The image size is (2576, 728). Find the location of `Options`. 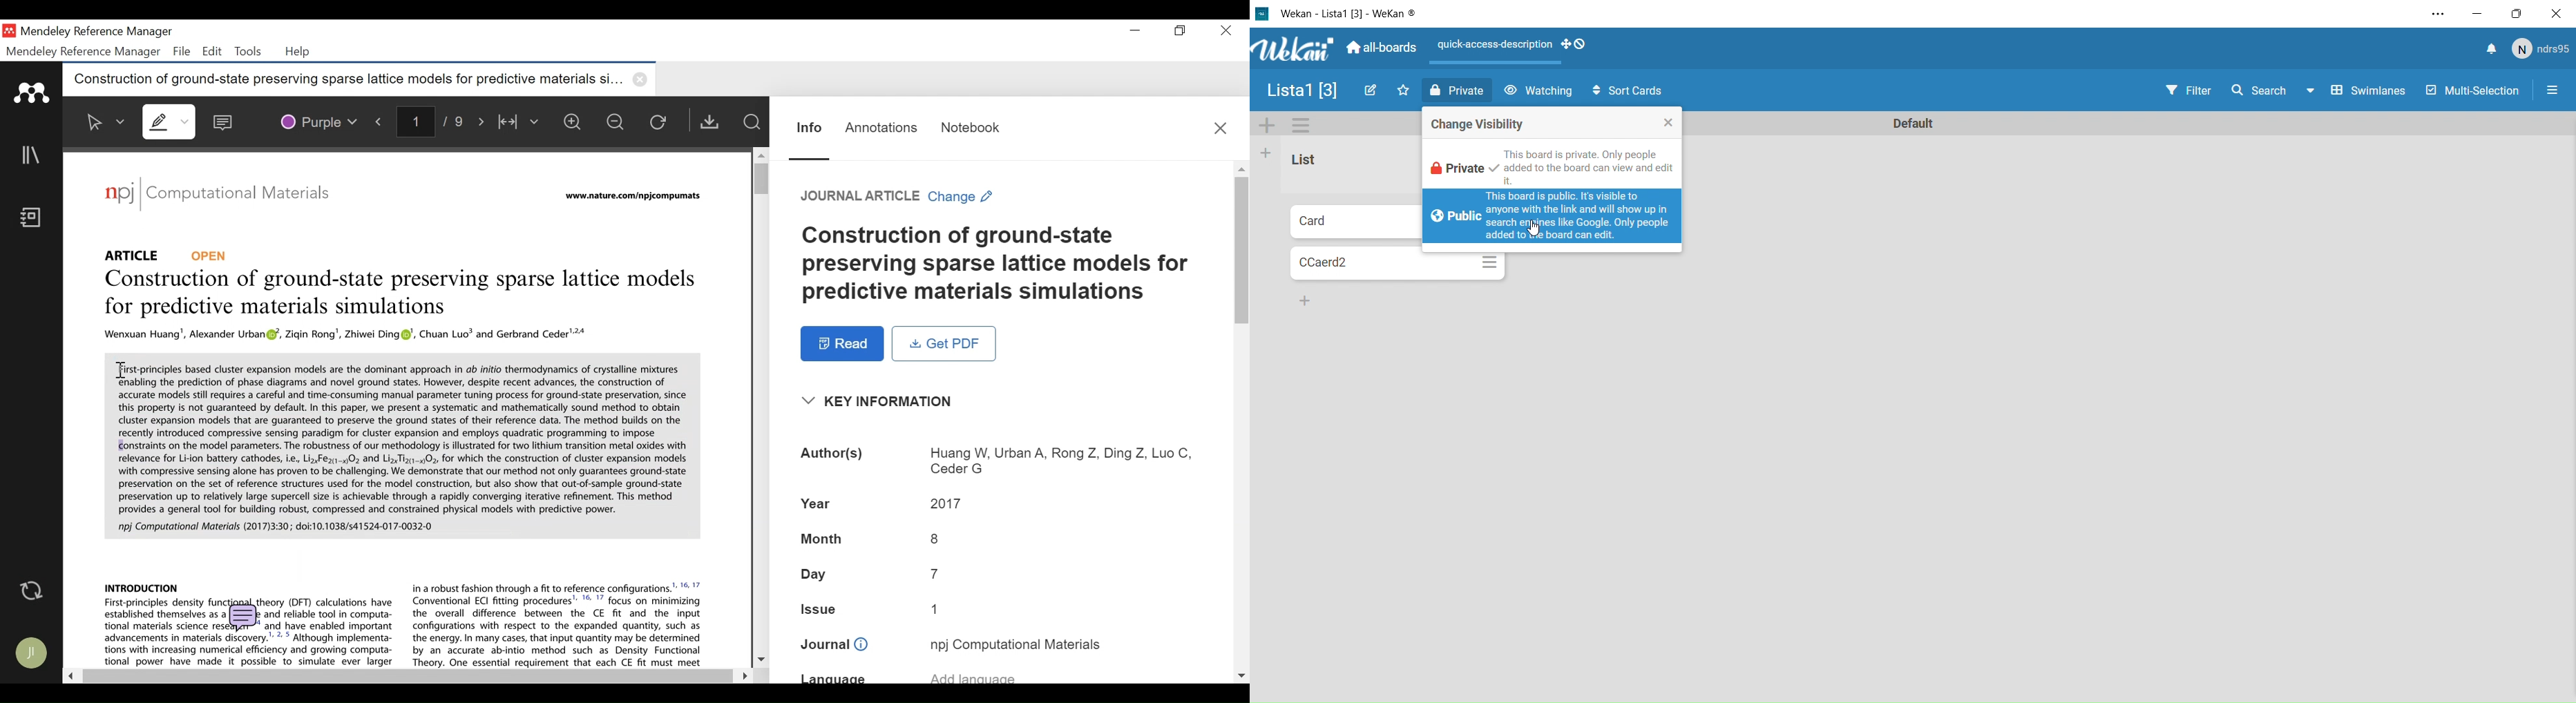

Options is located at coordinates (1304, 128).